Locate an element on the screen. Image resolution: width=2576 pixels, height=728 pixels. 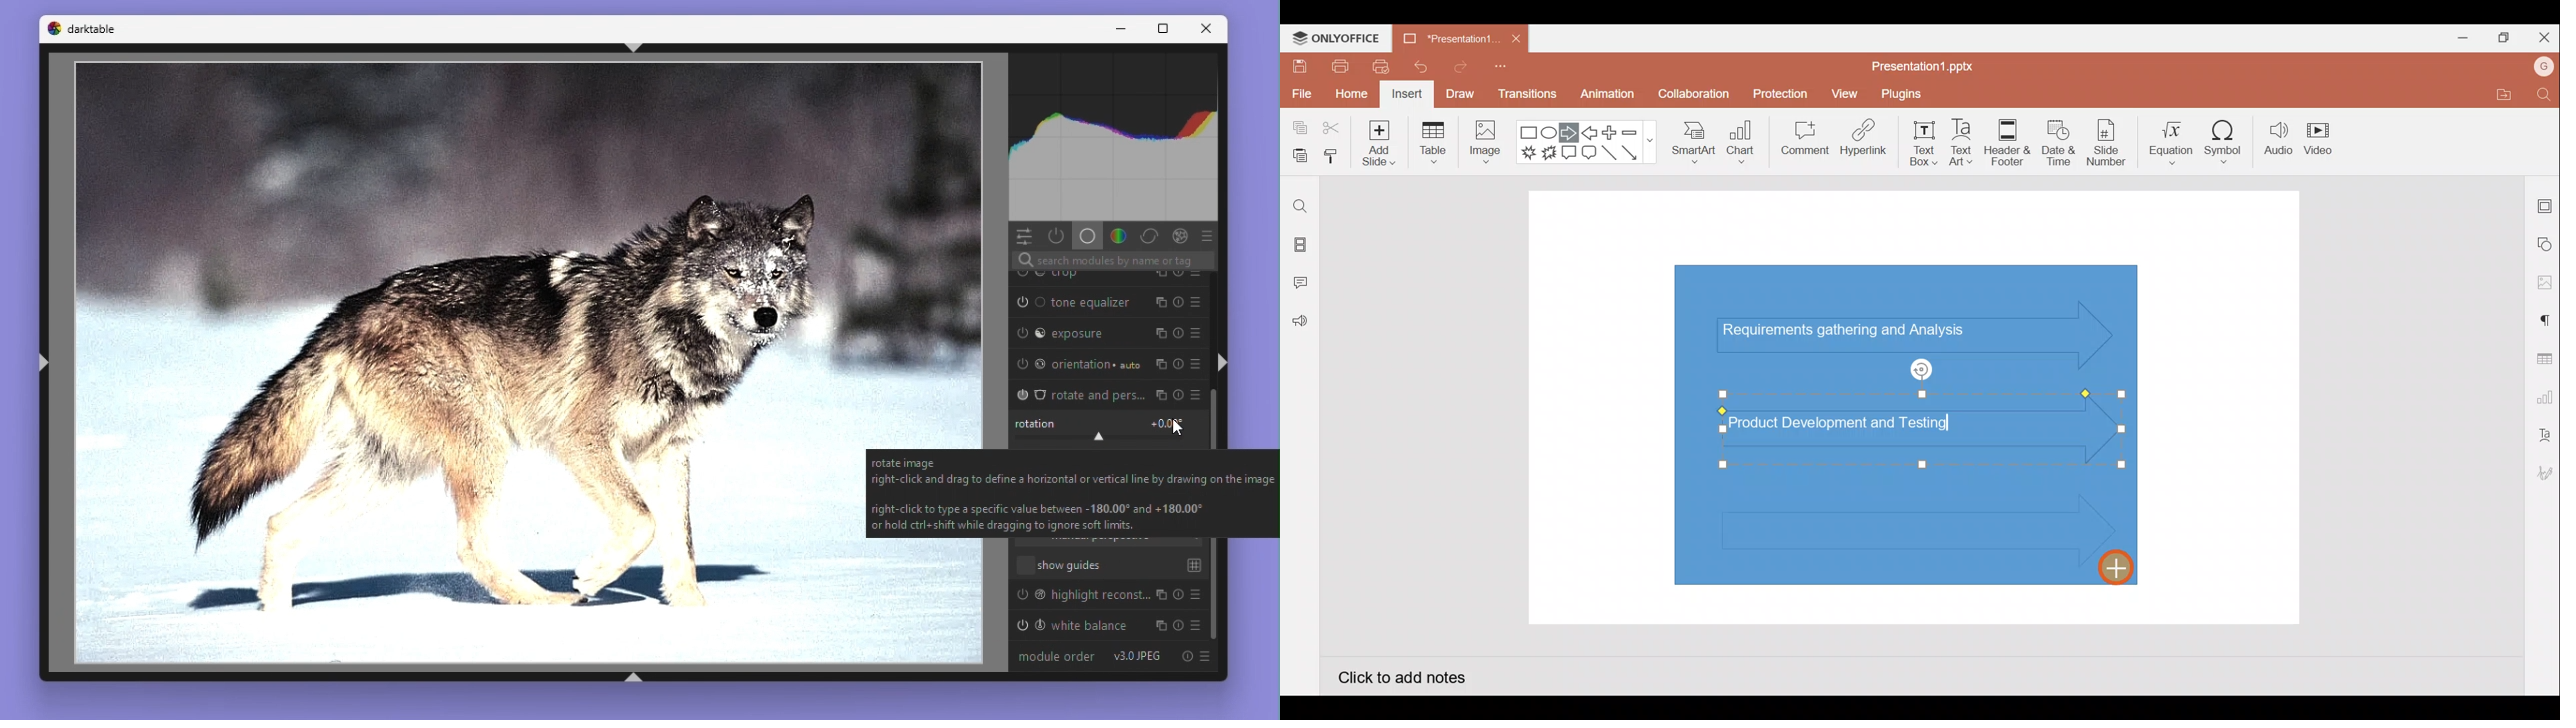
Comments is located at coordinates (1303, 284).